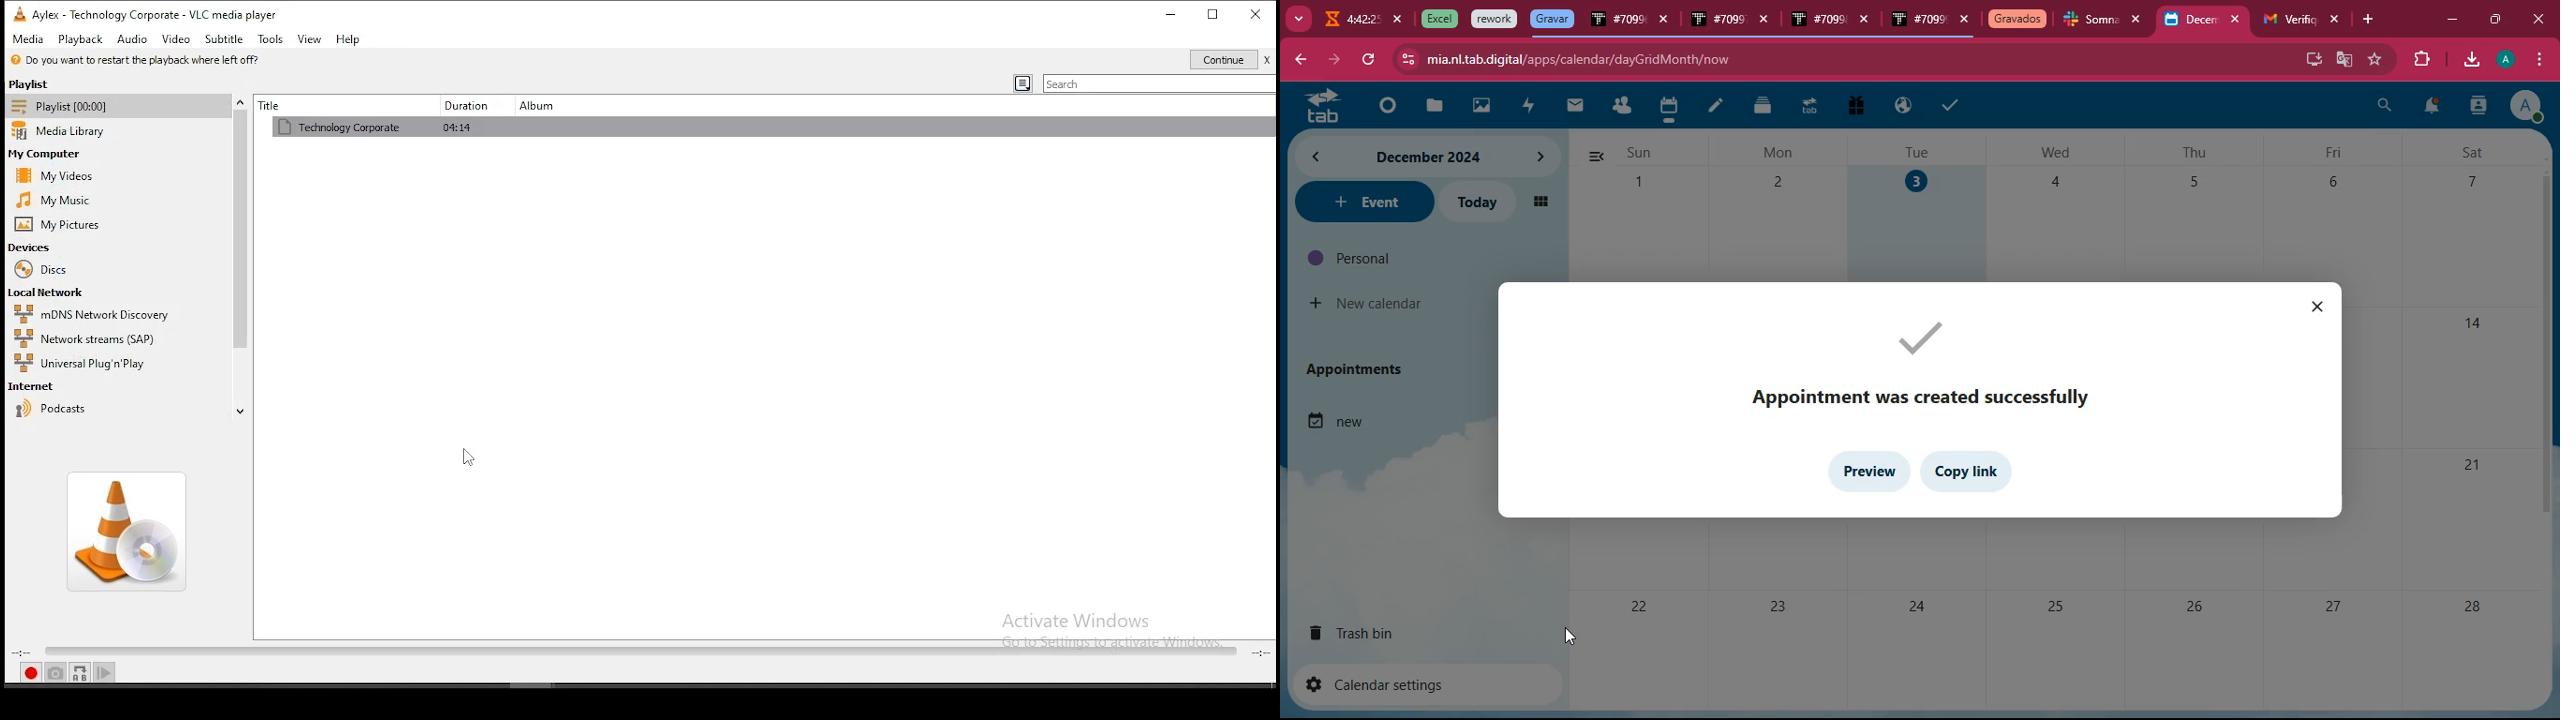  Describe the element at coordinates (1528, 107) in the screenshot. I see `charge` at that location.